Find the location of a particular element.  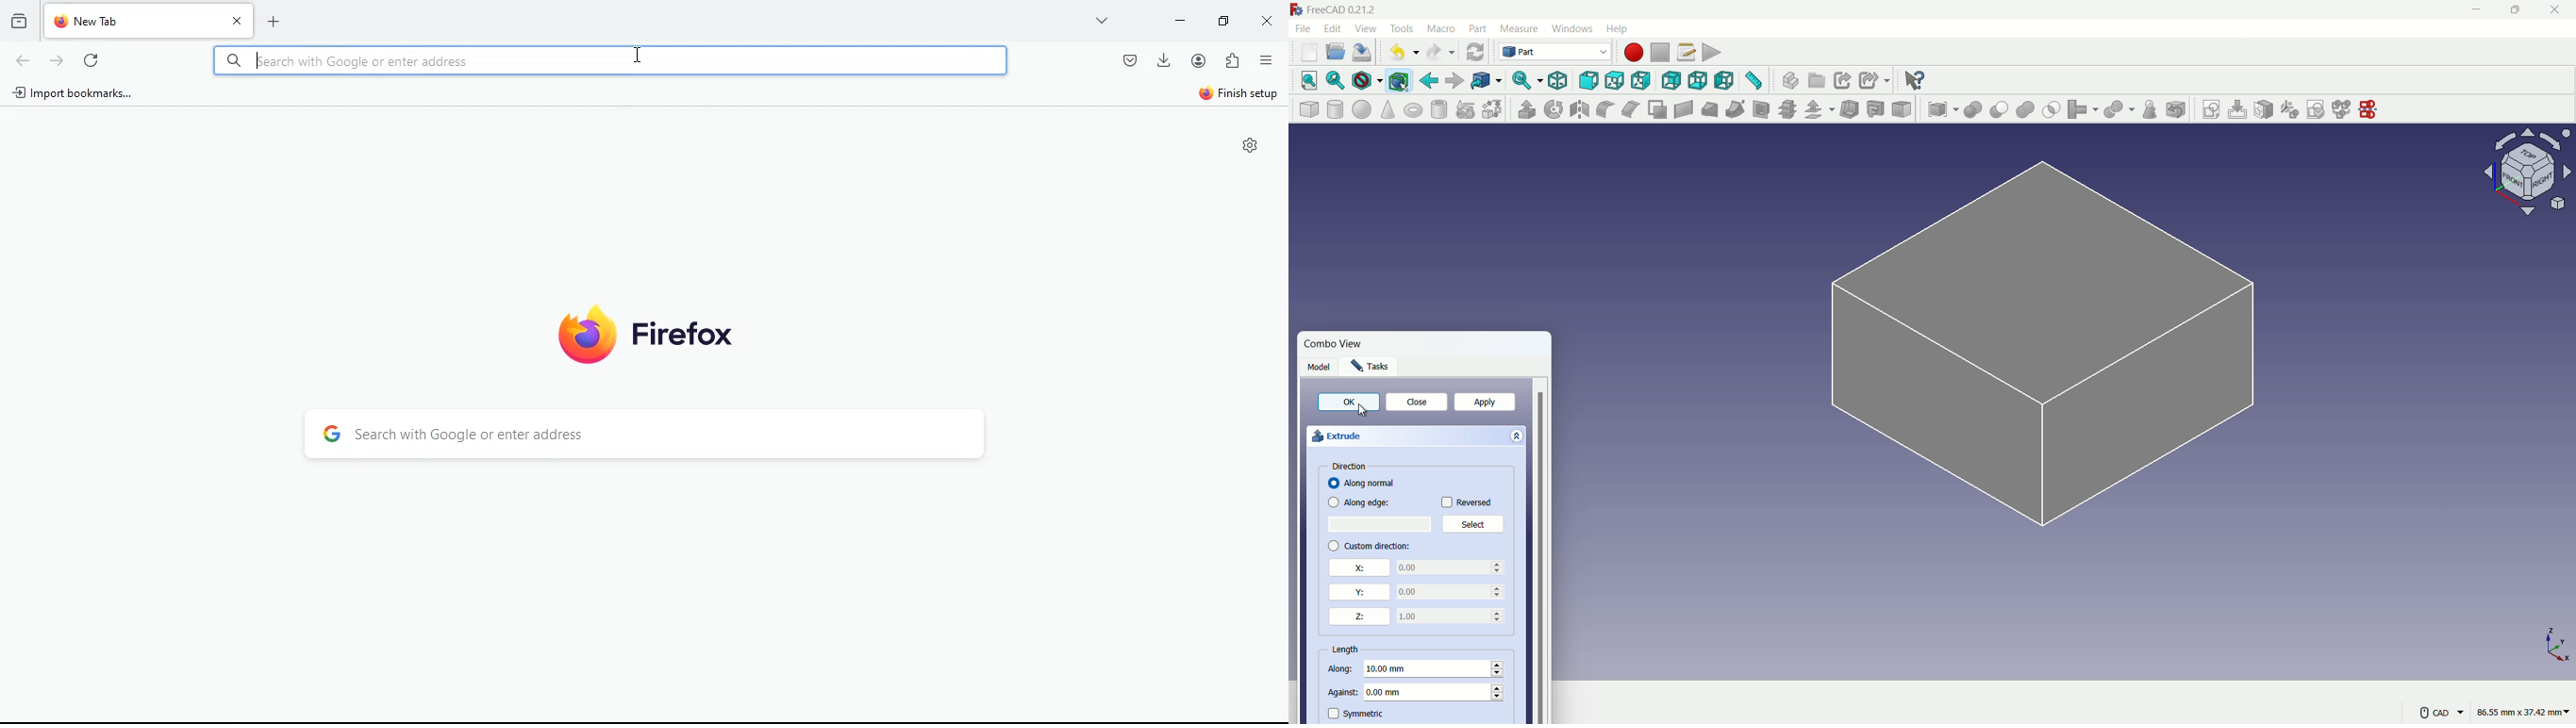

map sketch to face is located at coordinates (2263, 109).